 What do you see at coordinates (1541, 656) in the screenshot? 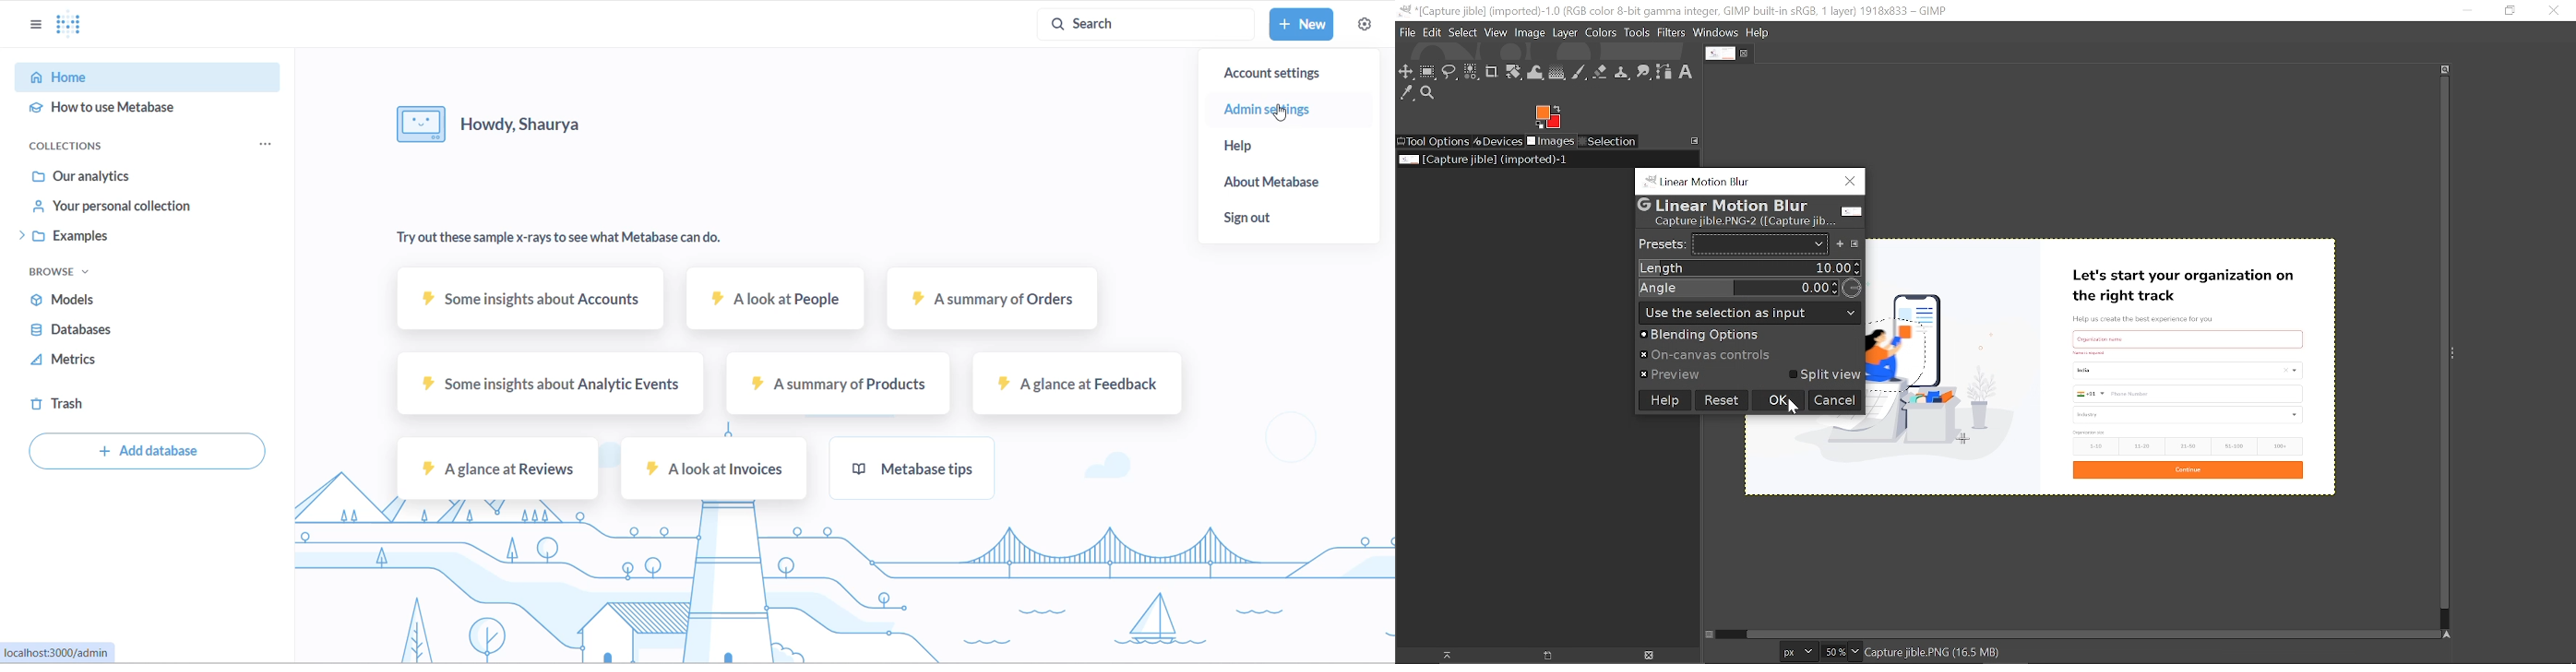
I see `open new display` at bounding box center [1541, 656].